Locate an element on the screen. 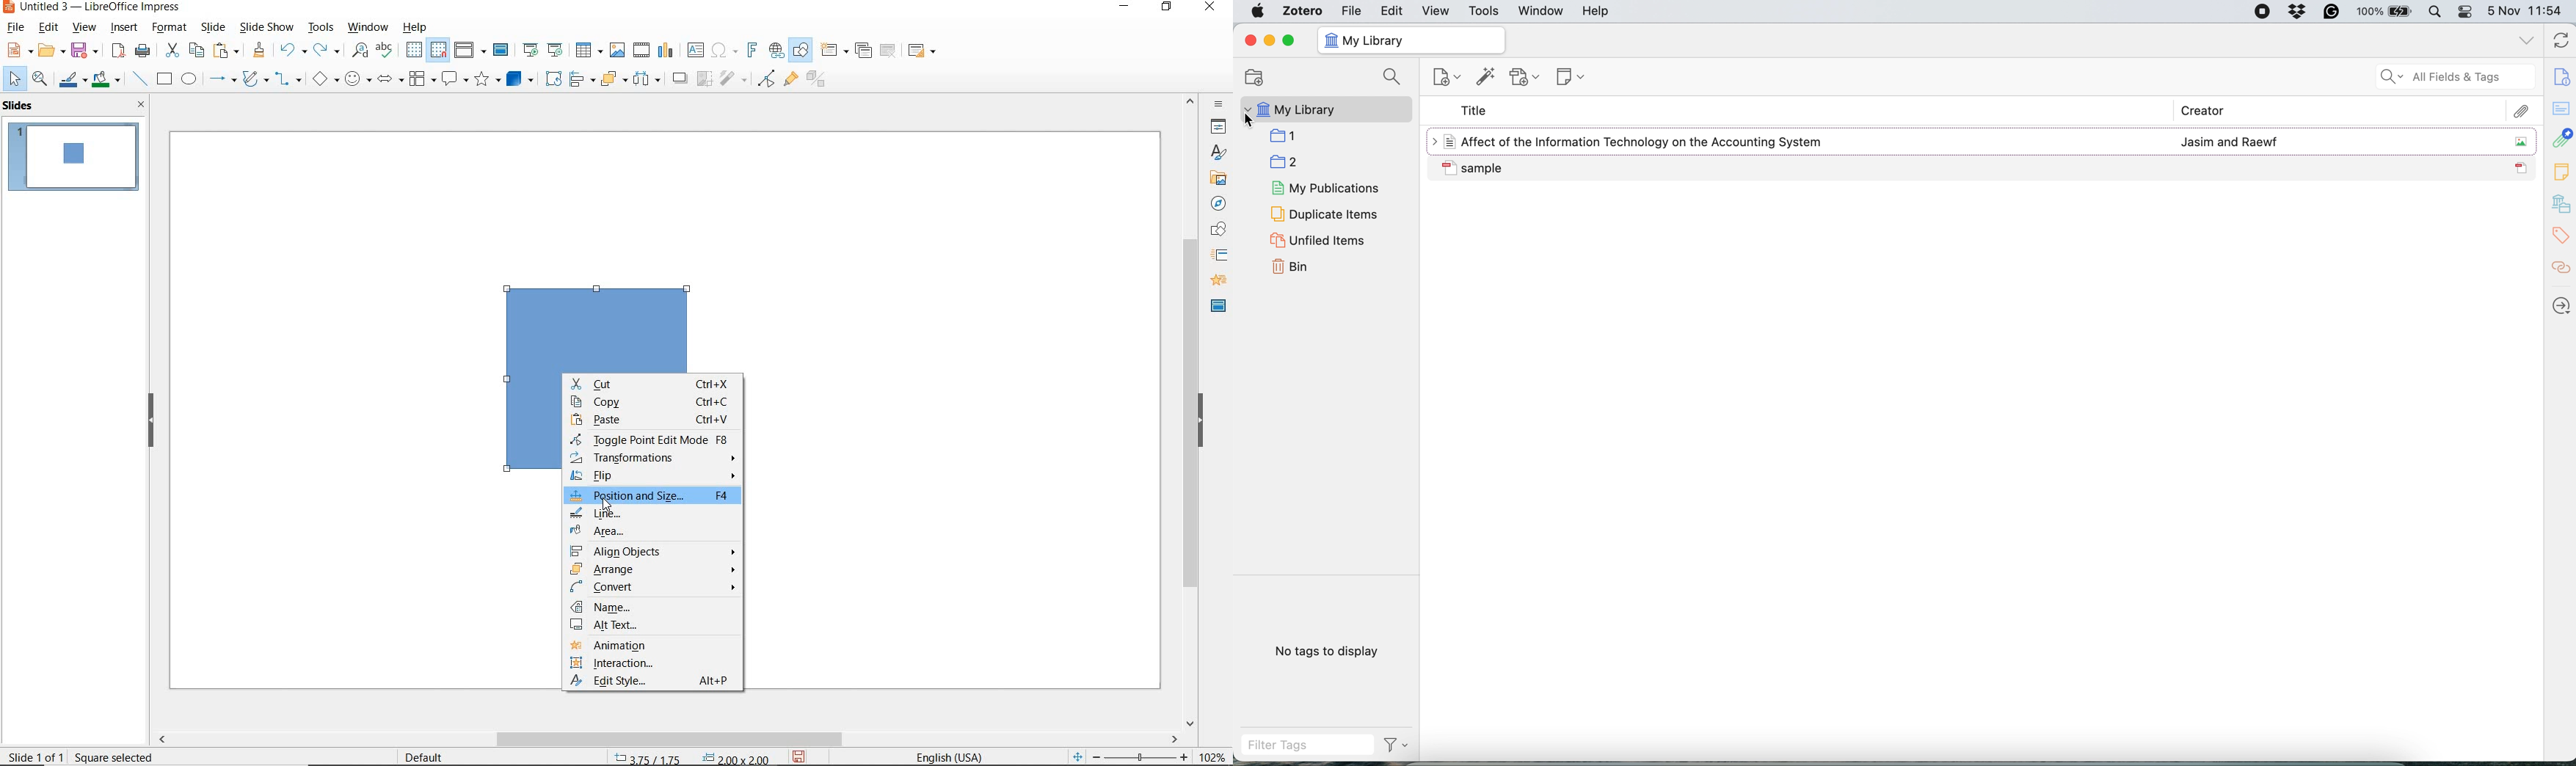 The width and height of the screenshot is (2576, 784). close is located at coordinates (1247, 42).